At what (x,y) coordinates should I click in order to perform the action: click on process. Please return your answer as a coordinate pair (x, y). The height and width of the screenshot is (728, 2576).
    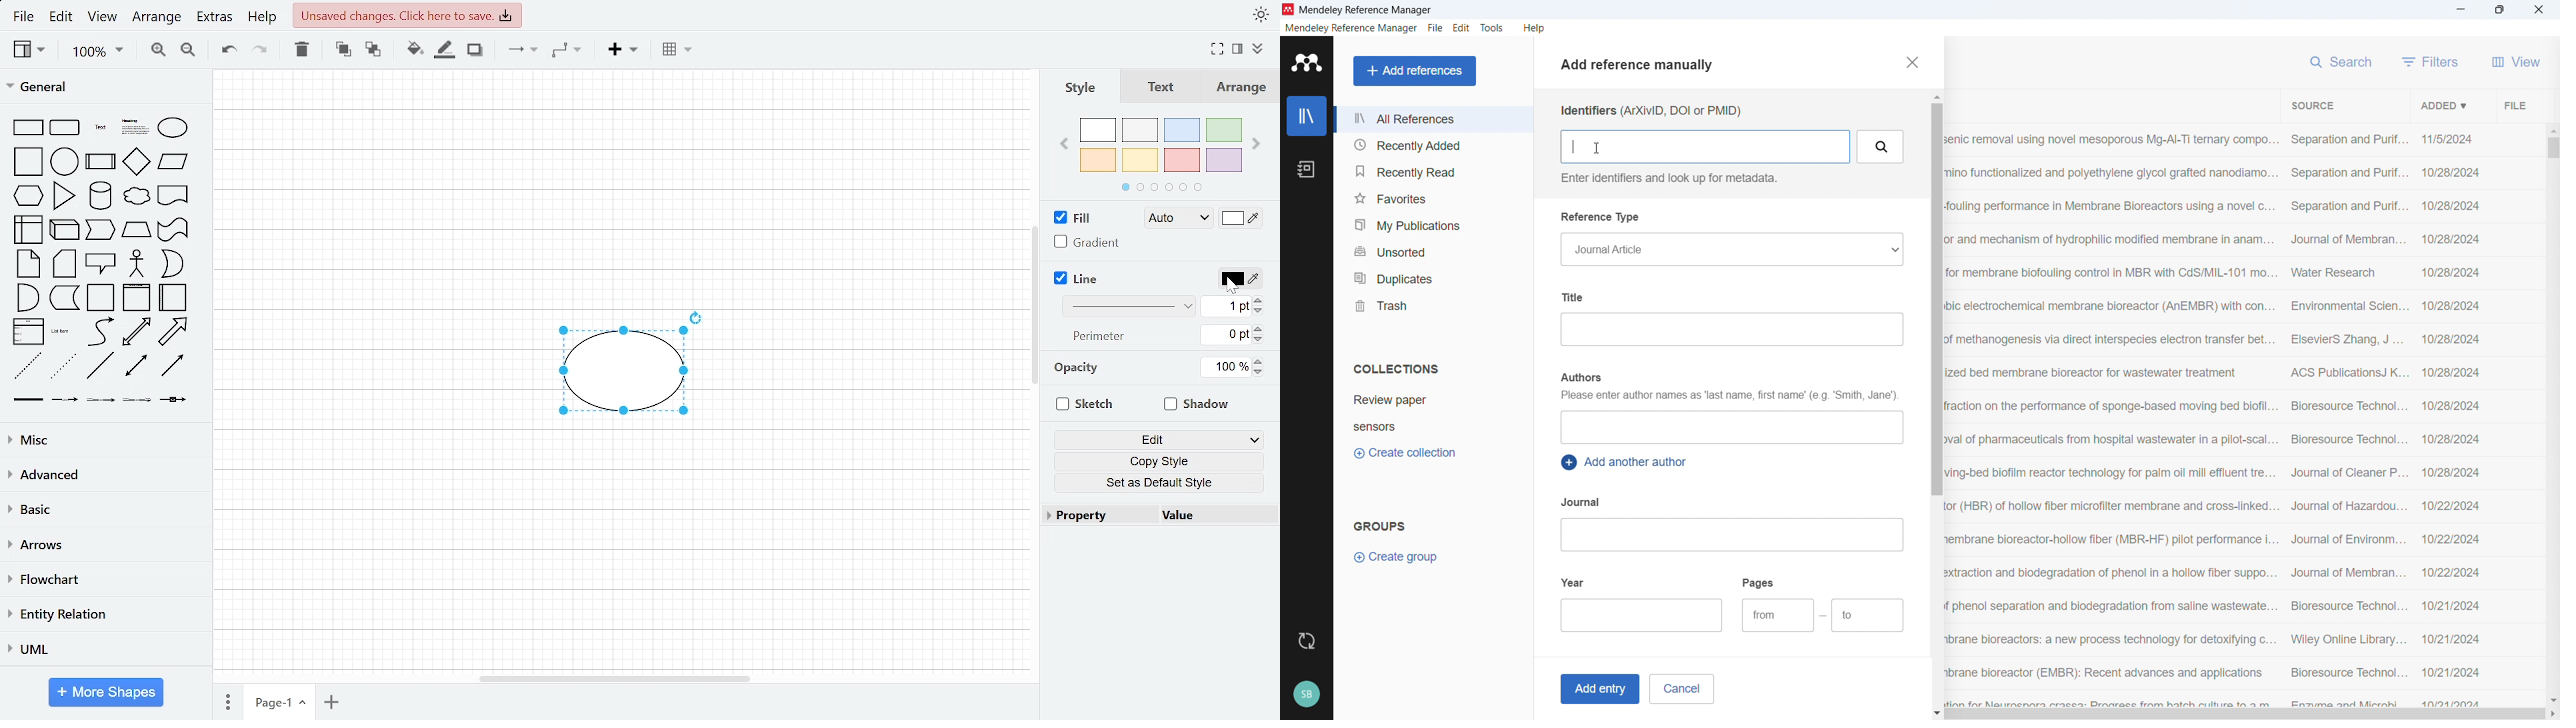
    Looking at the image, I should click on (100, 161).